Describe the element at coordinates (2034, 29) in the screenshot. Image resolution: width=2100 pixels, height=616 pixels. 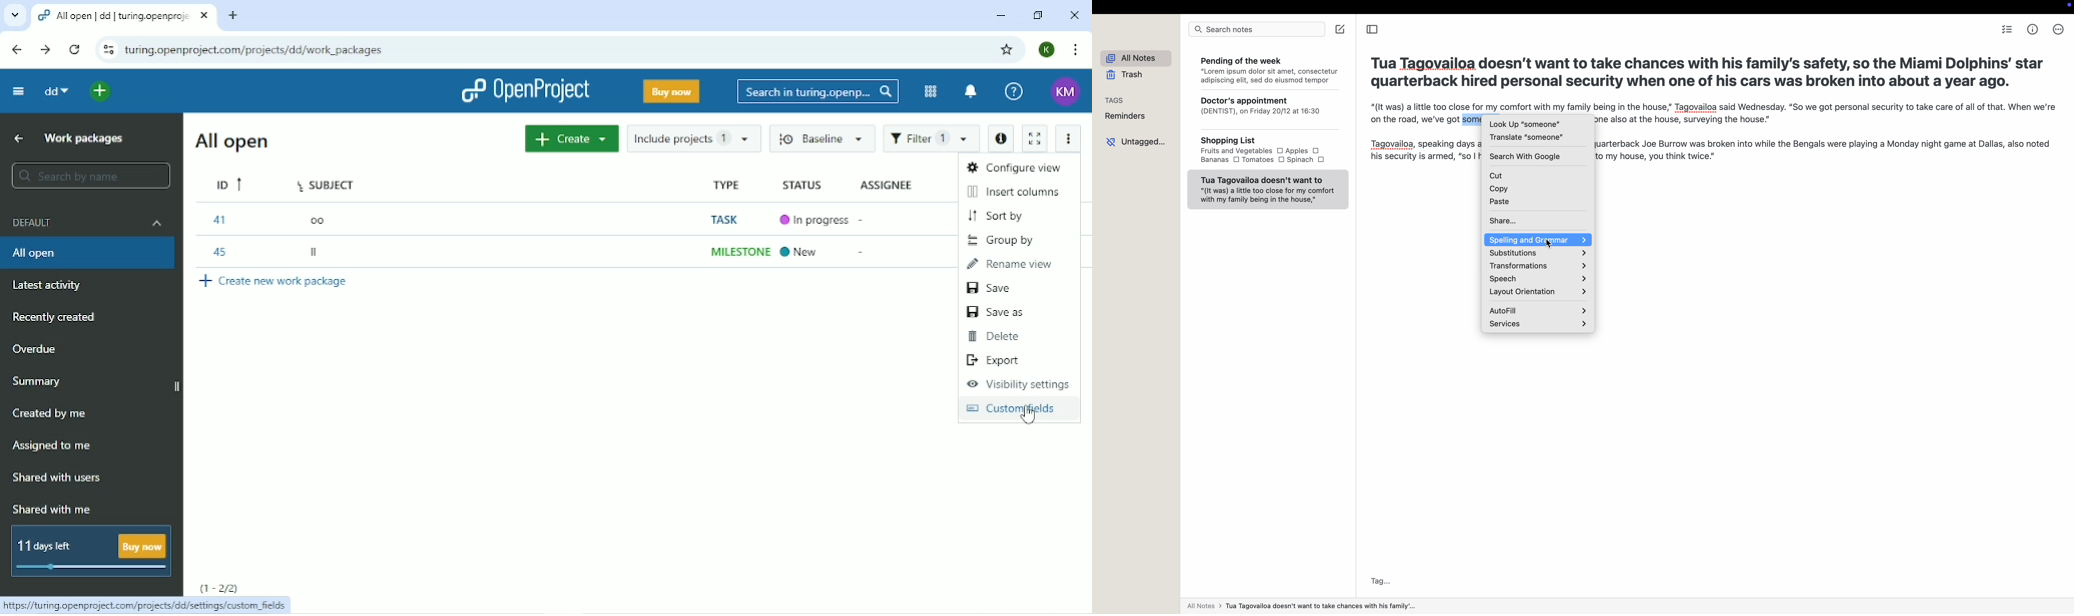
I see `metrics` at that location.